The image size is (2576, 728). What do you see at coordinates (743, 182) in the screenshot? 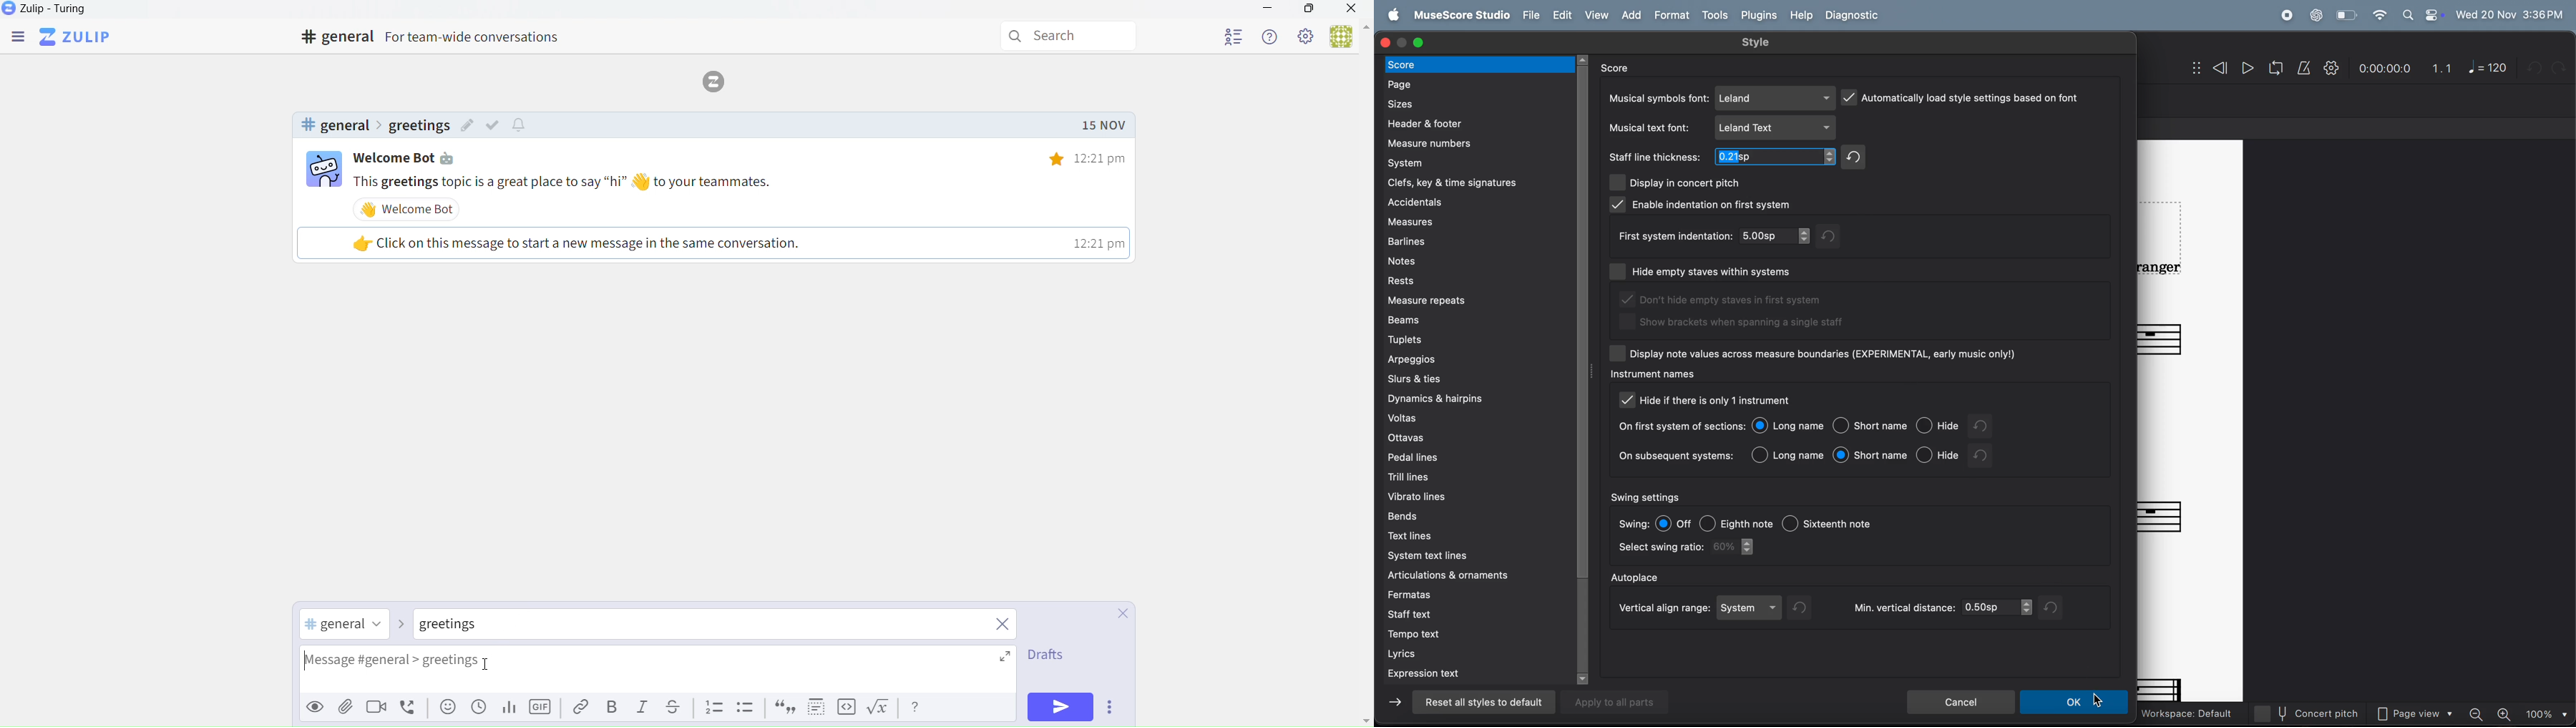
I see `Messages` at bounding box center [743, 182].